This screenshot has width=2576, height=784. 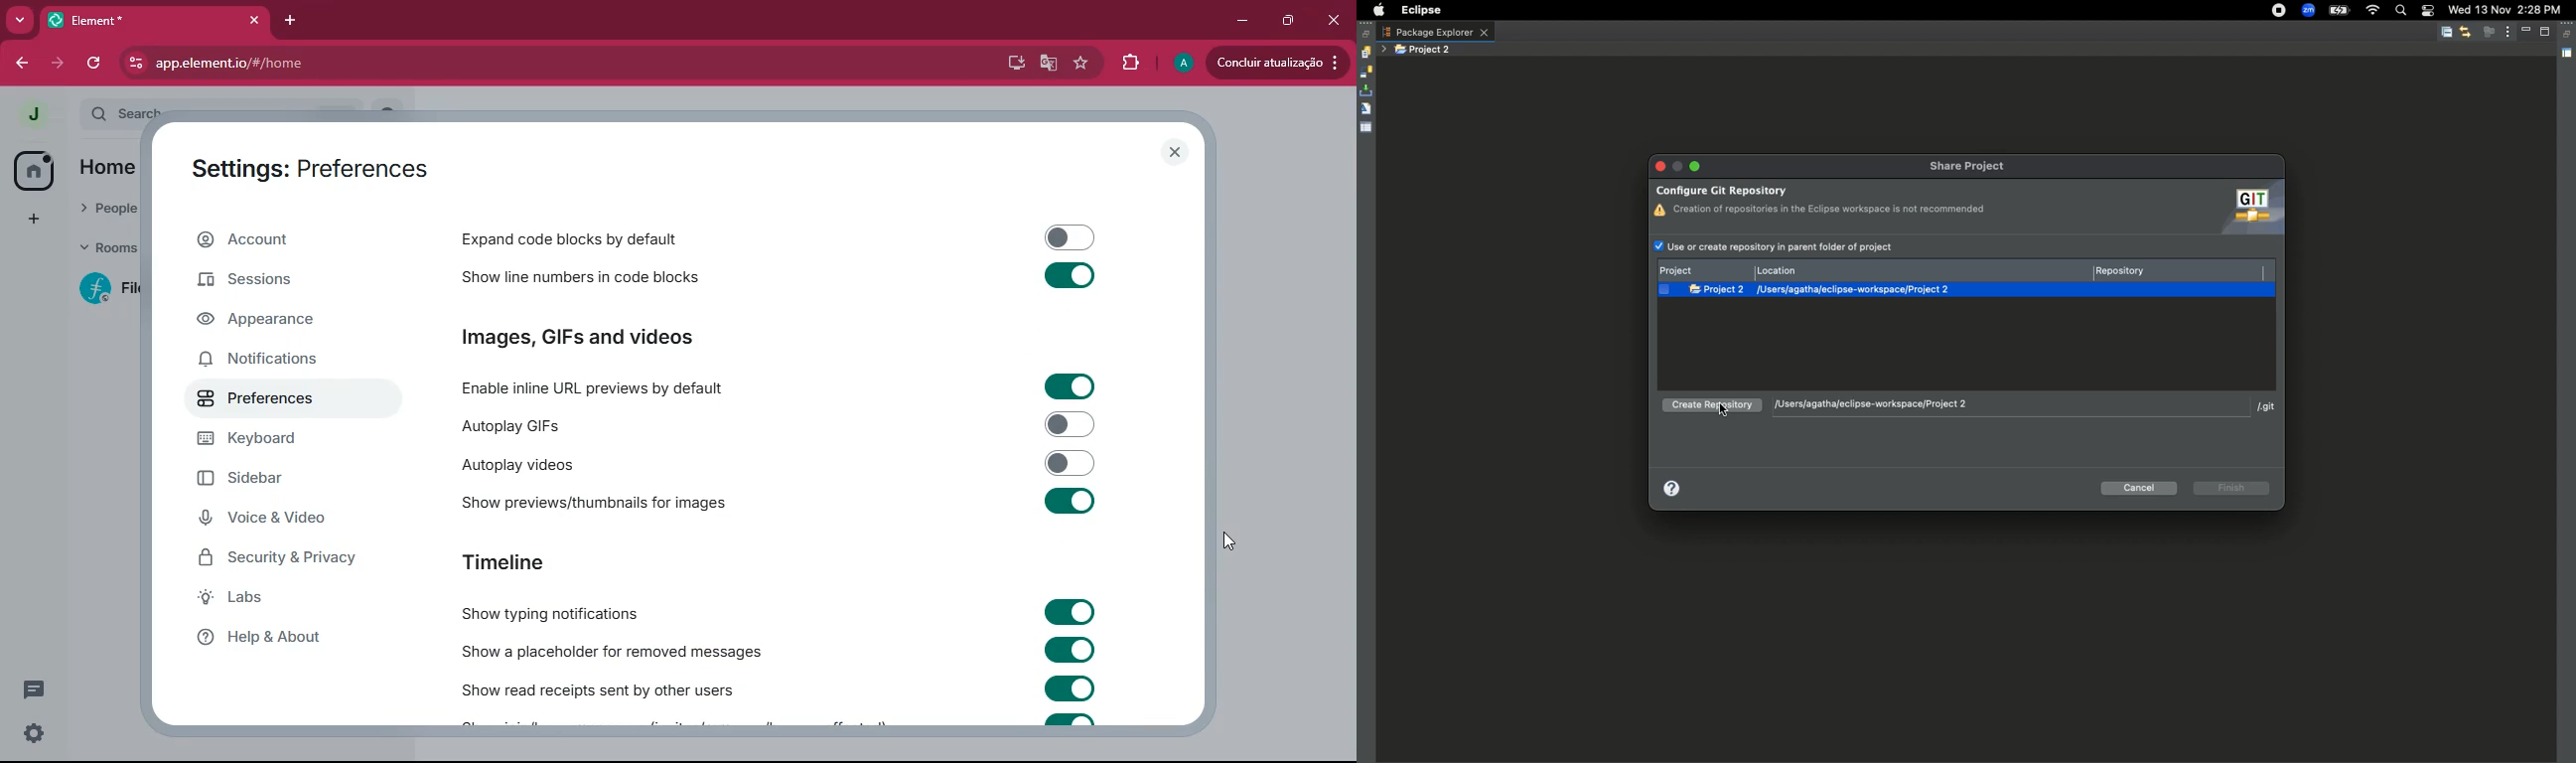 I want to click on close tab, so click(x=254, y=20).